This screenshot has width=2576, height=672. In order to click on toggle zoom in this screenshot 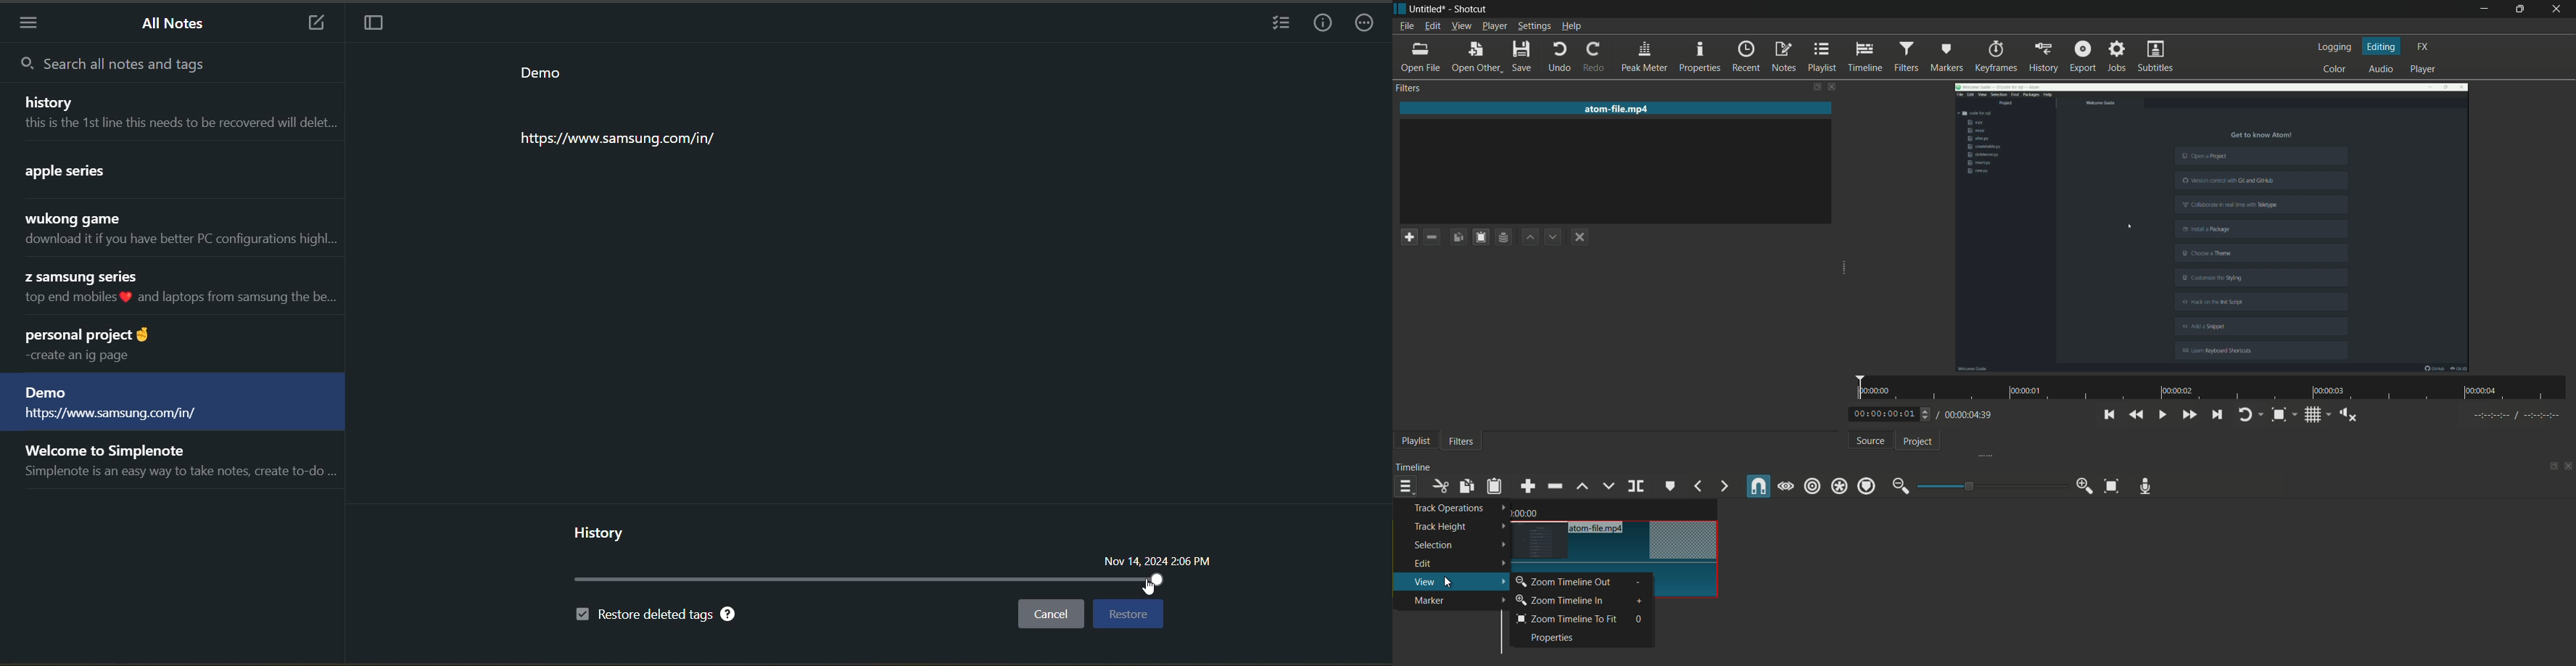, I will do `click(2278, 414)`.